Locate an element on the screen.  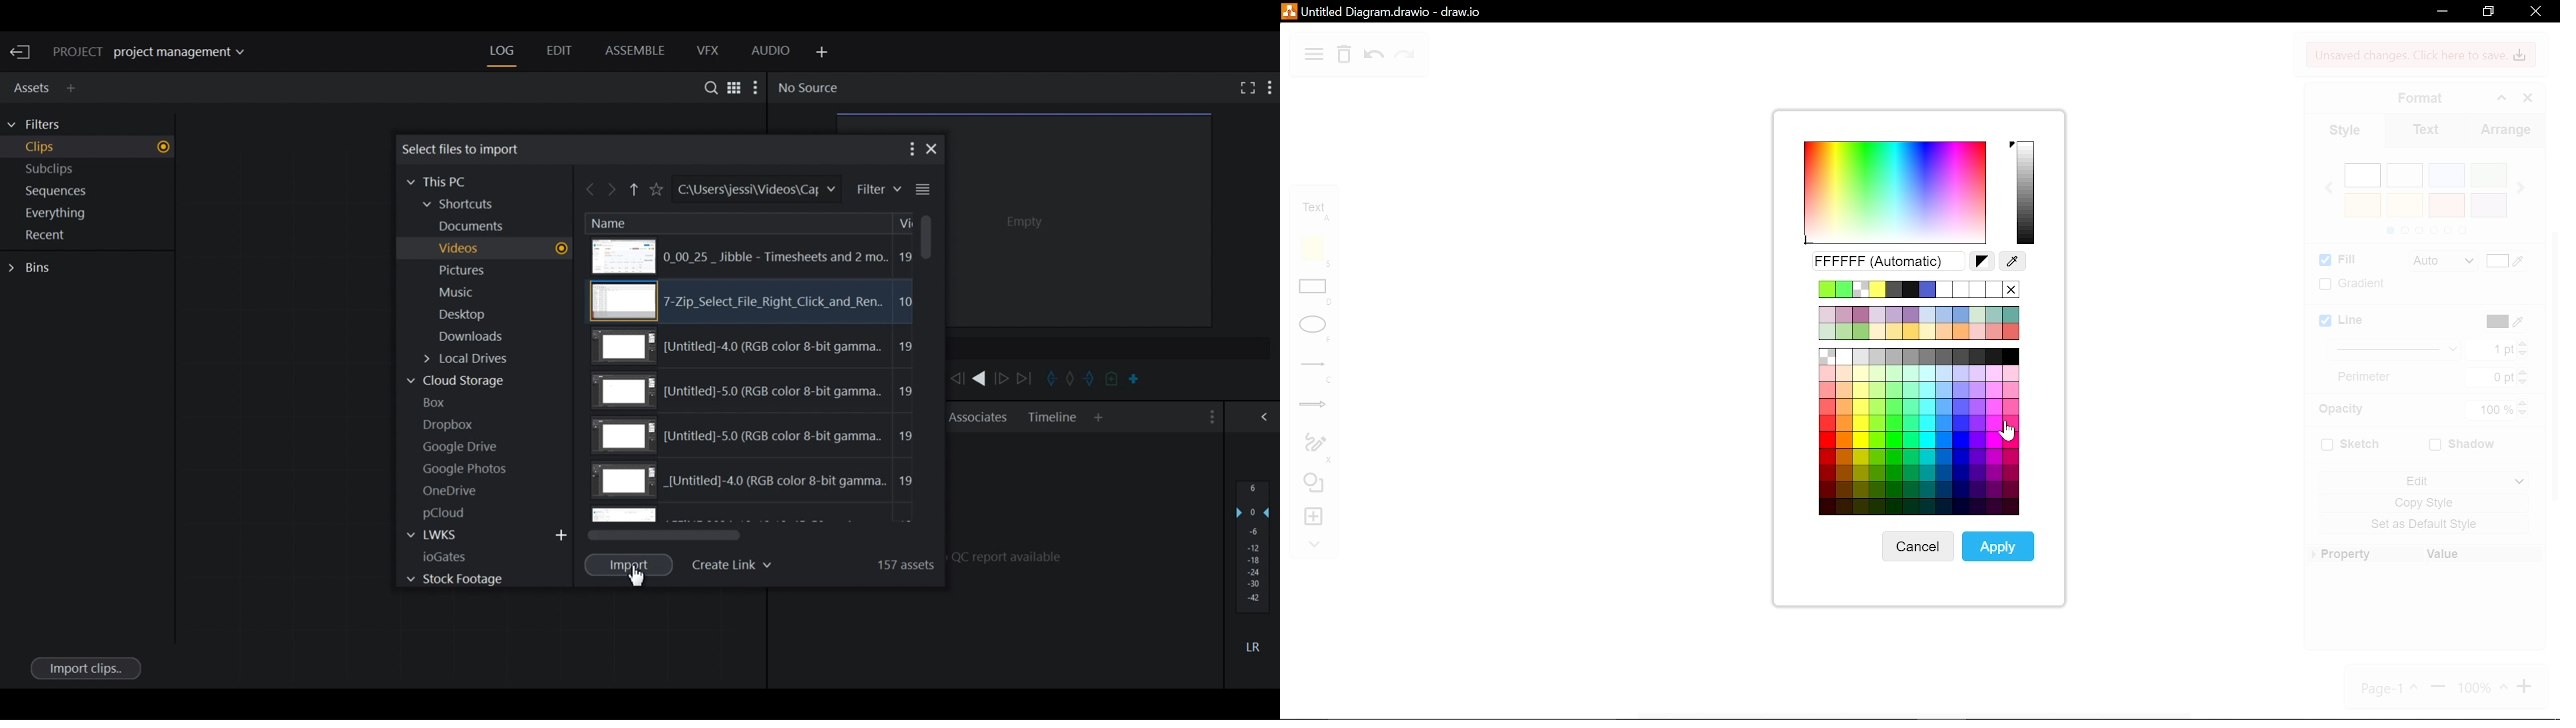
Assets is located at coordinates (29, 86).